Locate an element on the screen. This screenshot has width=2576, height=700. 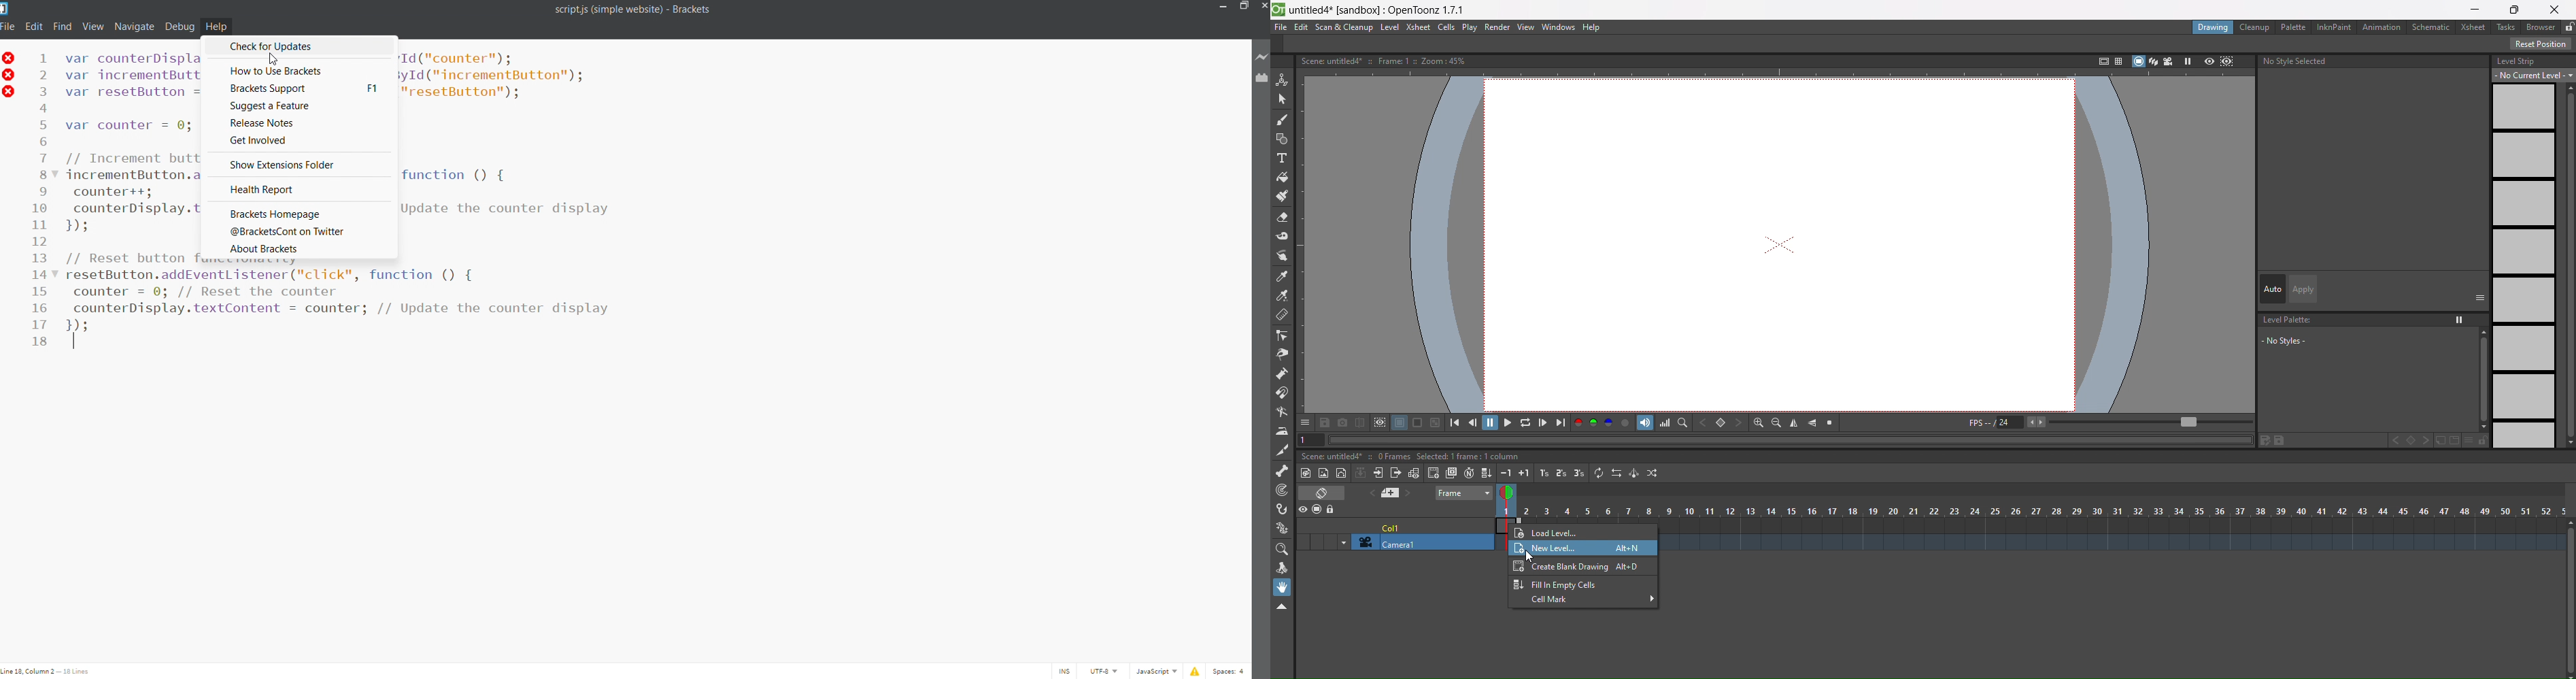
no current level is located at coordinates (2535, 75).